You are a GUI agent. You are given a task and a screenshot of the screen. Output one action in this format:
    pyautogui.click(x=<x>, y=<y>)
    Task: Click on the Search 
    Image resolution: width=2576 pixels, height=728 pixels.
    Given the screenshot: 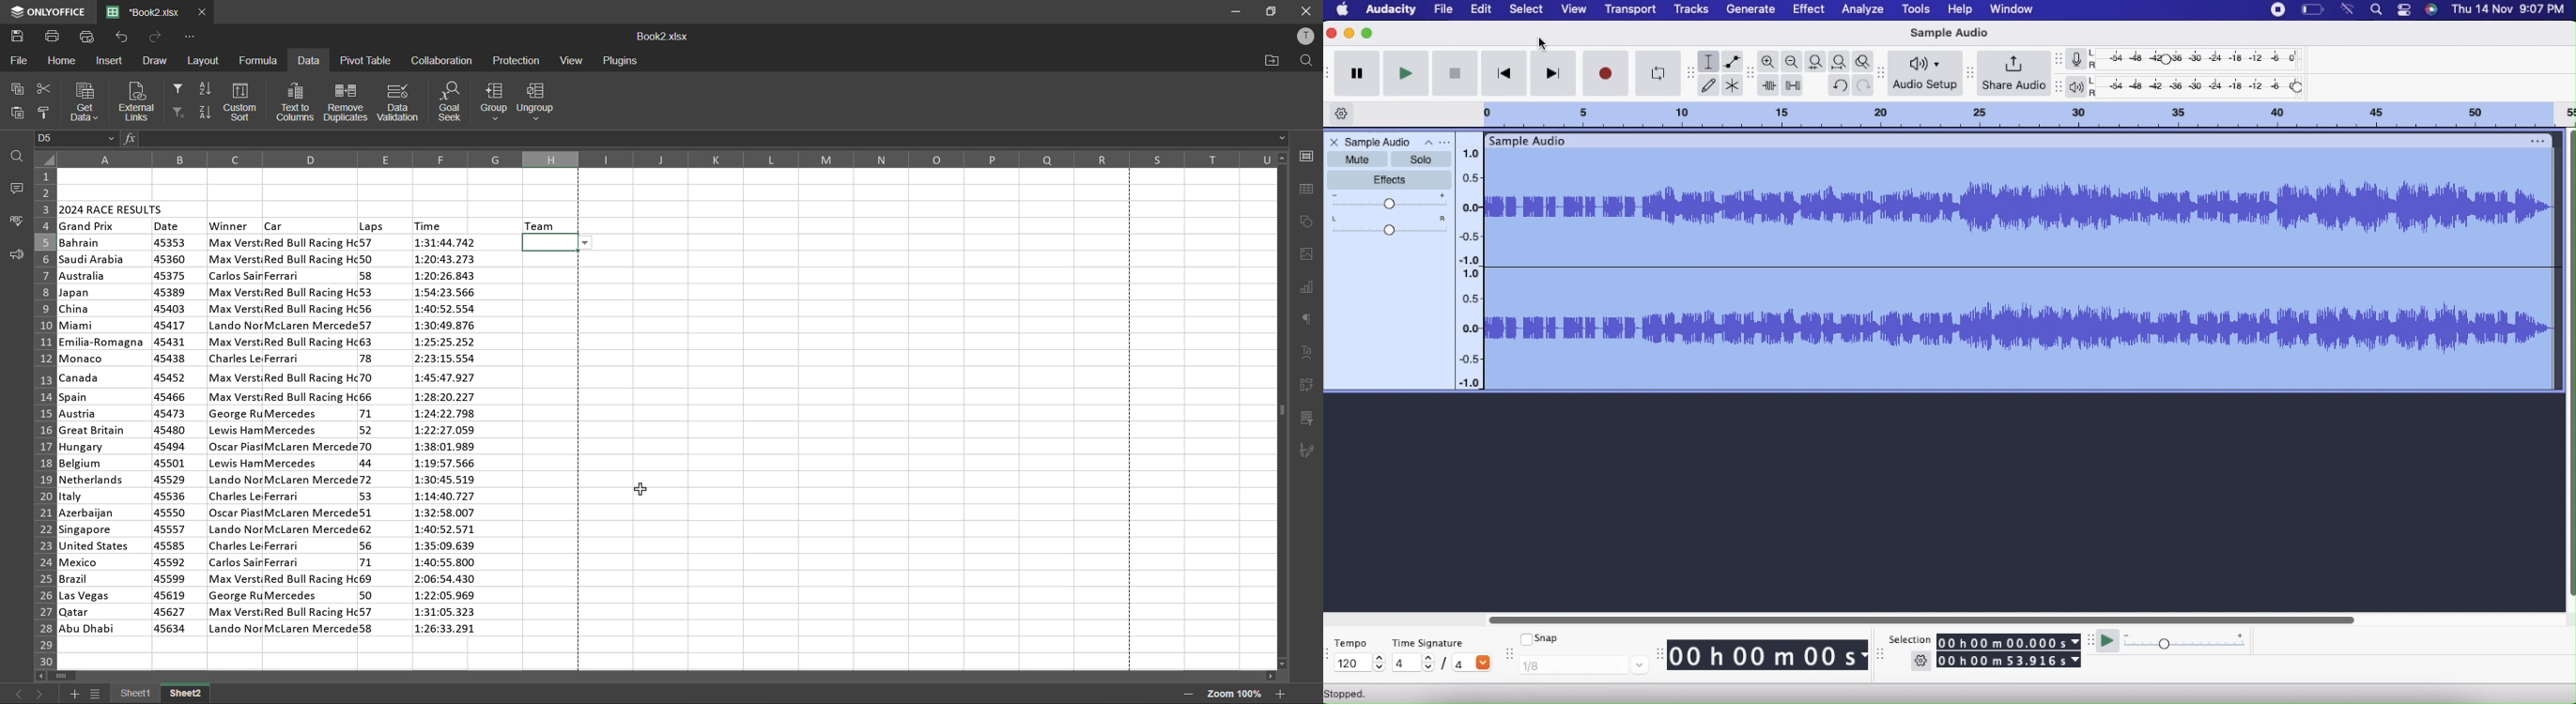 What is the action you would take?
    pyautogui.click(x=2380, y=10)
    